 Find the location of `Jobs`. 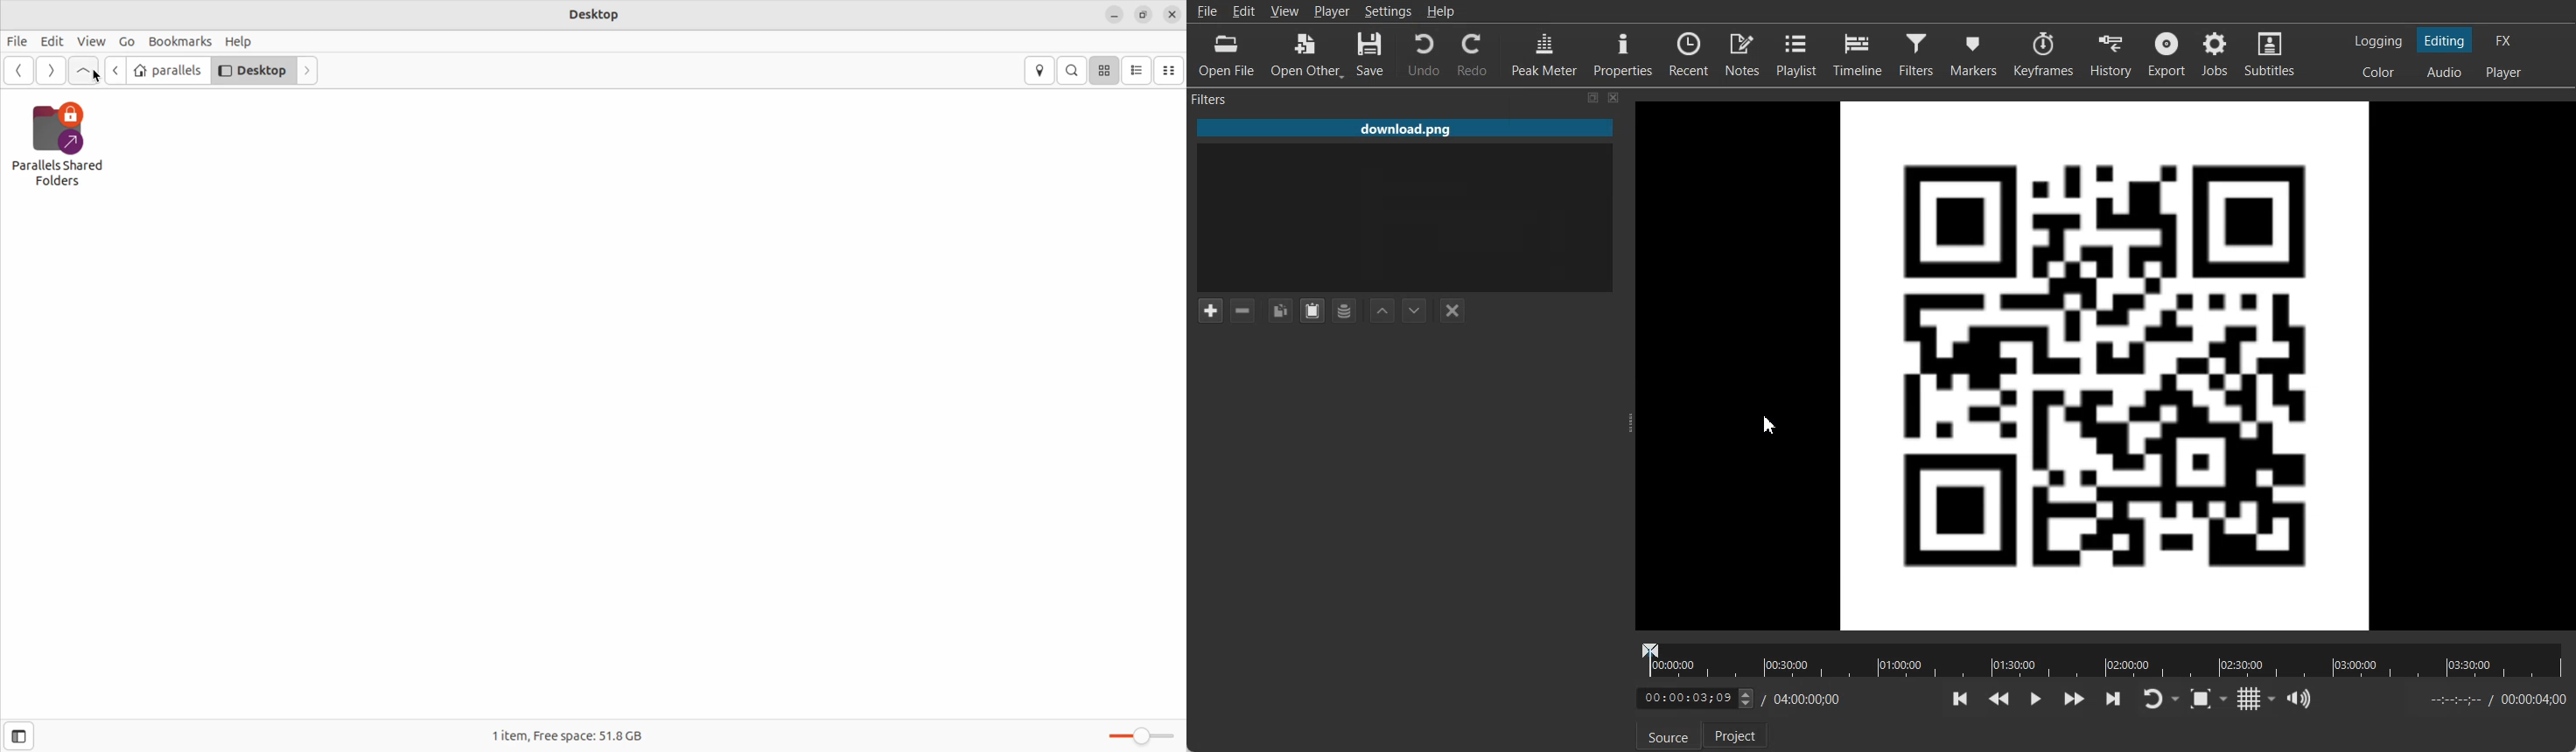

Jobs is located at coordinates (2216, 54).